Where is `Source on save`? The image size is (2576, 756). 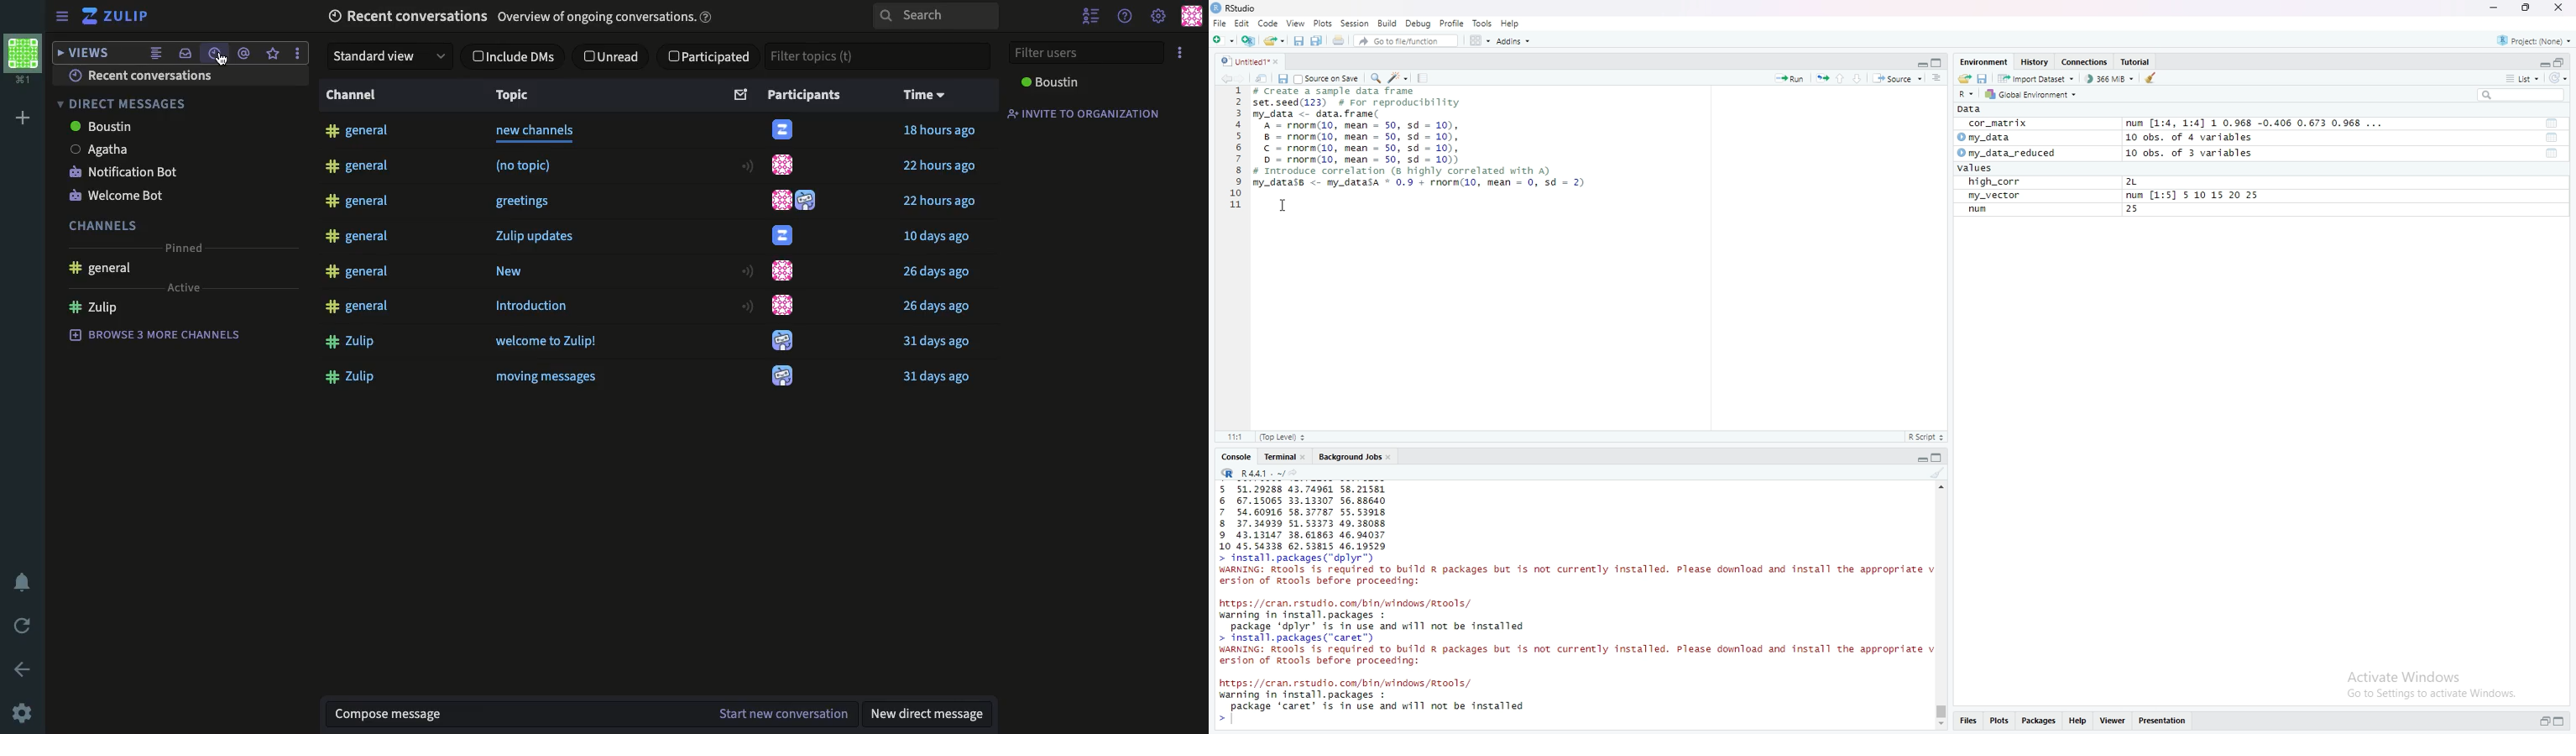
Source on save is located at coordinates (1328, 78).